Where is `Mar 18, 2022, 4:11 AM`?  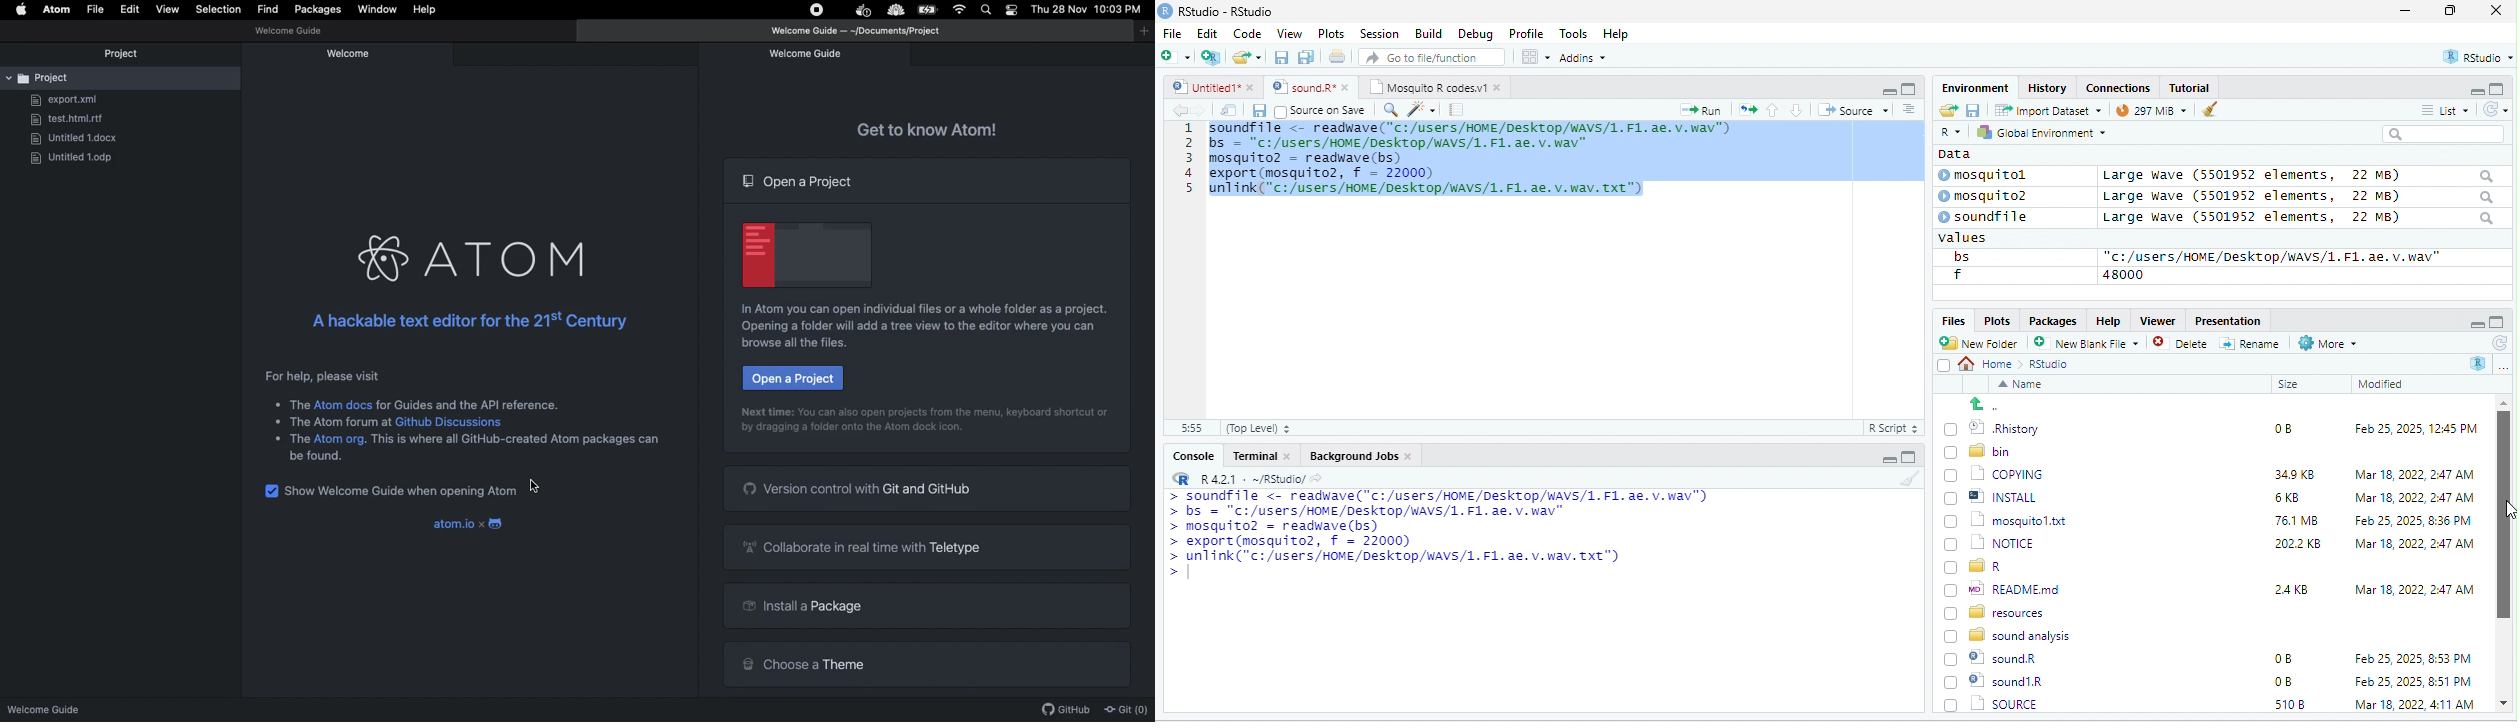
Mar 18, 2022, 4:11 AM is located at coordinates (2413, 681).